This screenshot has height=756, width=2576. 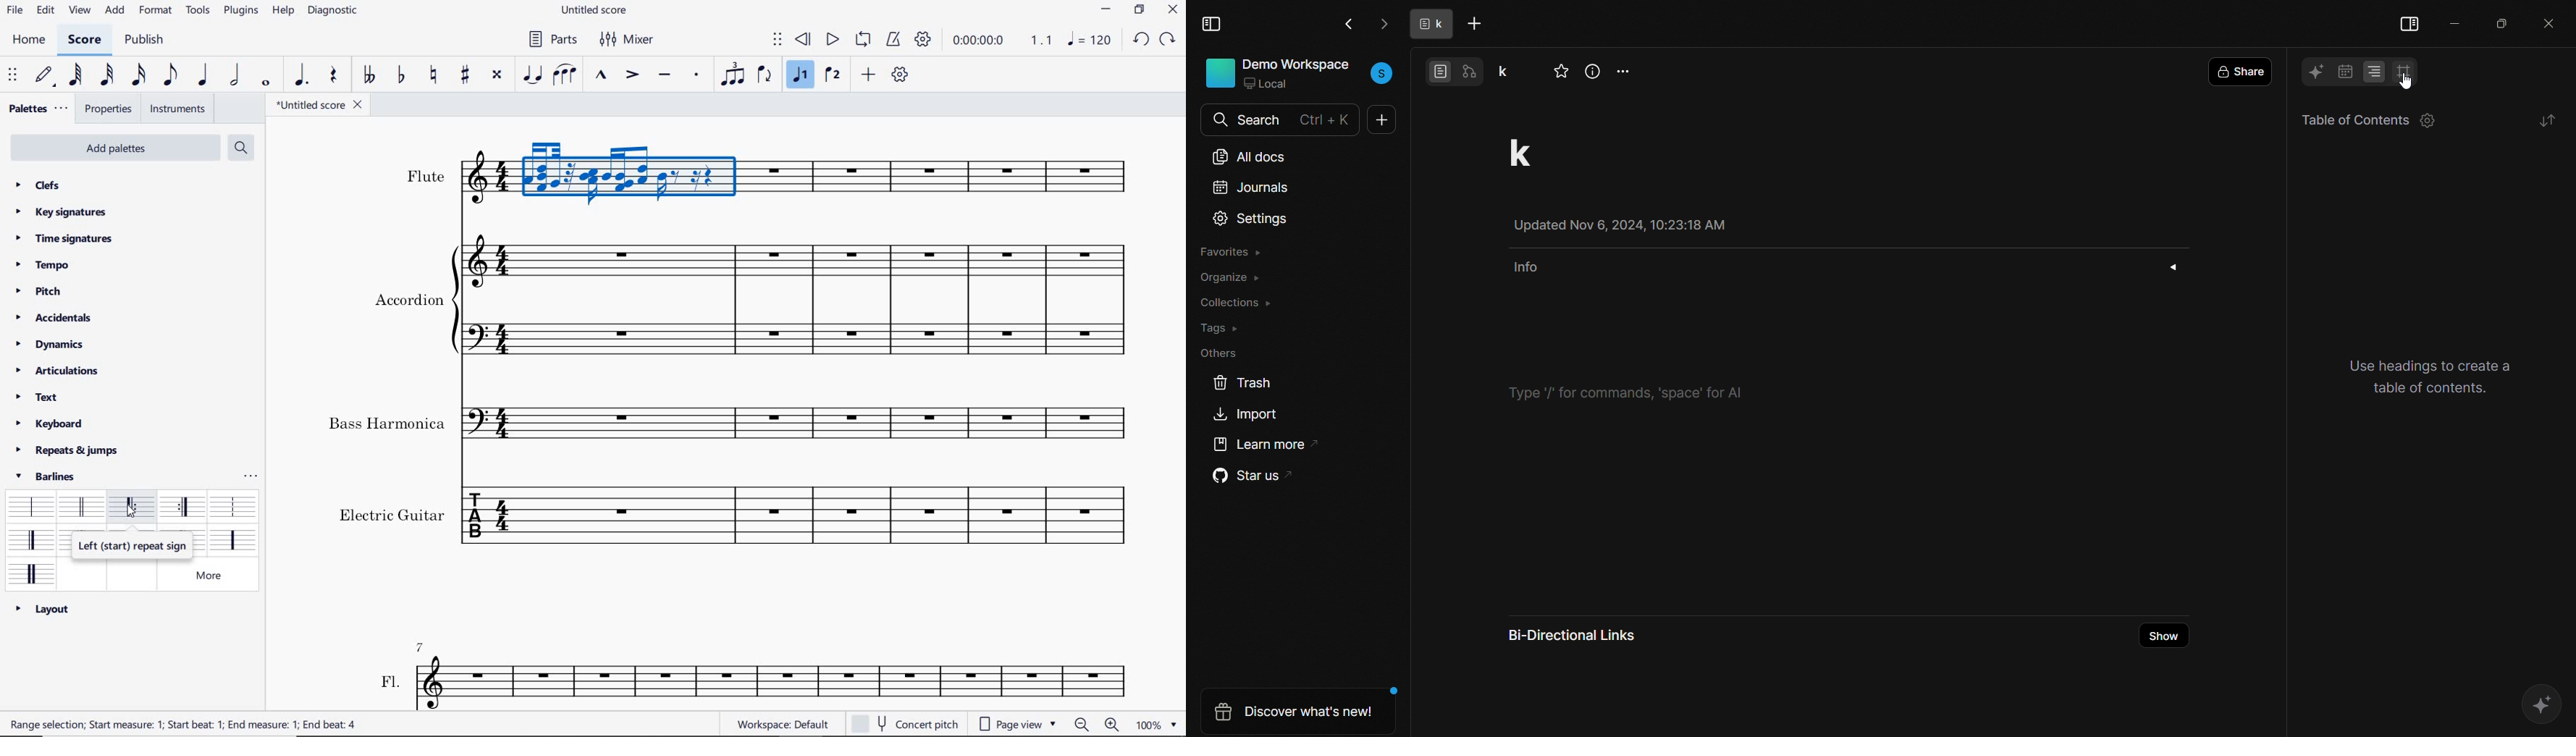 I want to click on marcato, so click(x=600, y=76).